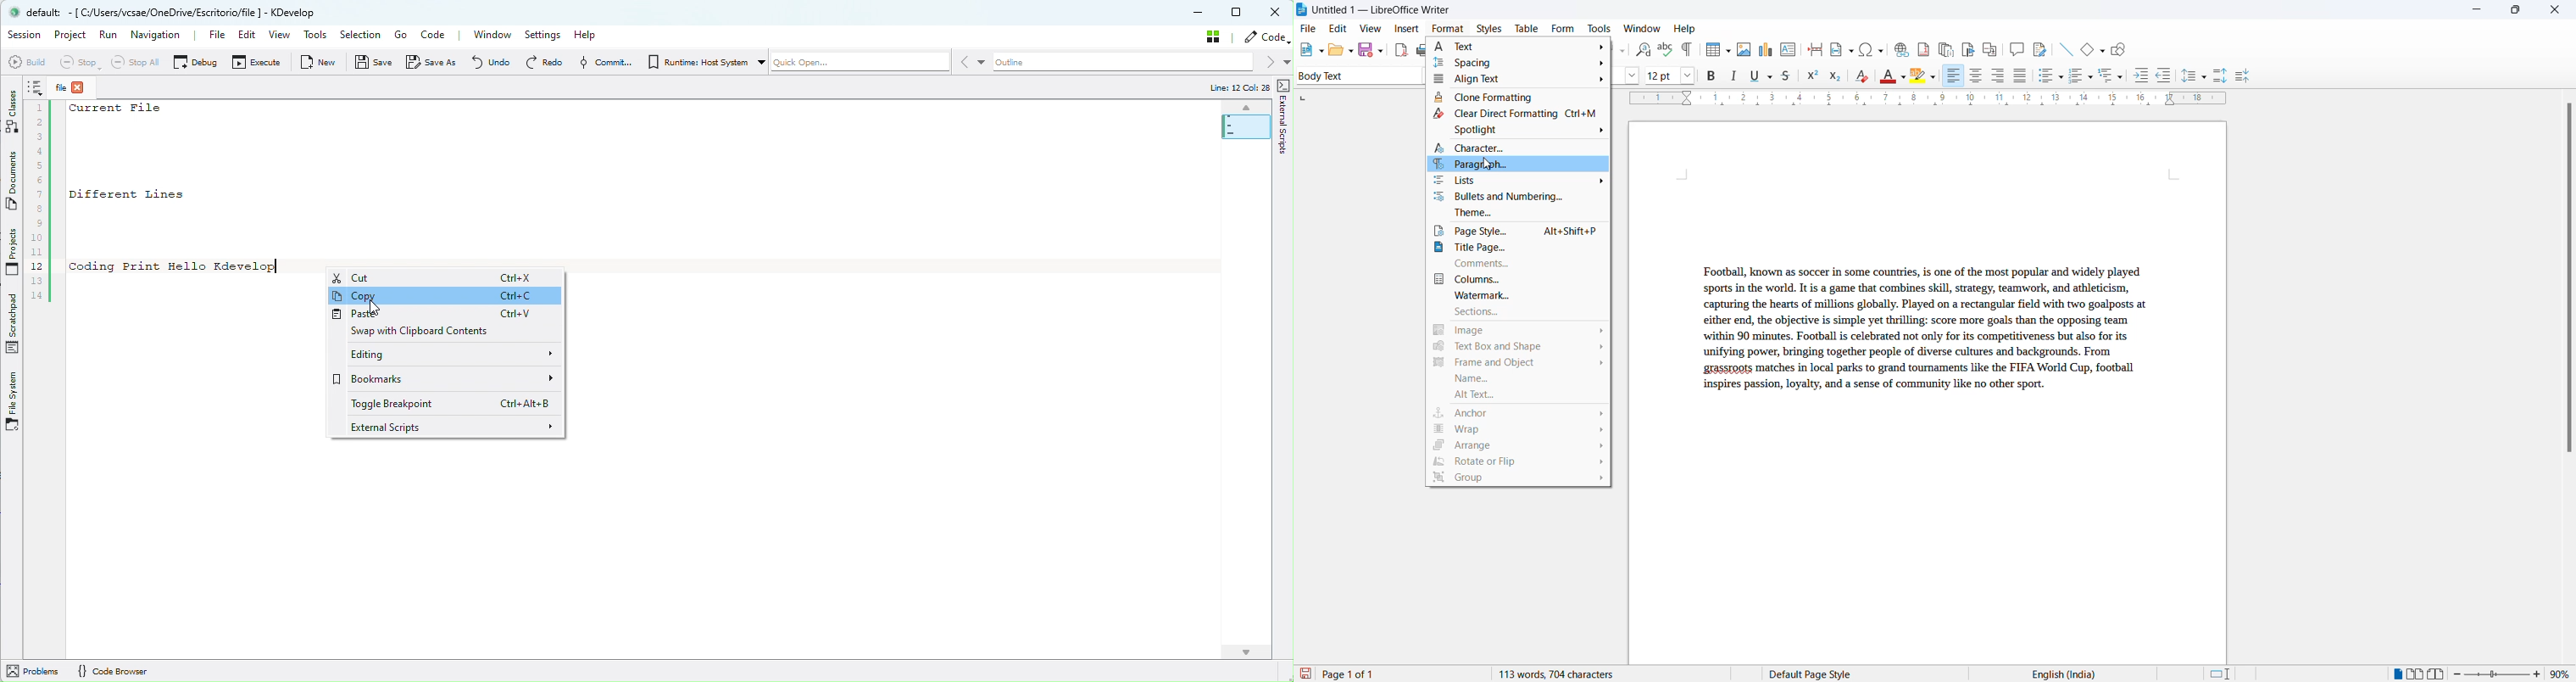 The image size is (2576, 700). Describe the element at coordinates (1519, 463) in the screenshot. I see `rotate or flip` at that location.